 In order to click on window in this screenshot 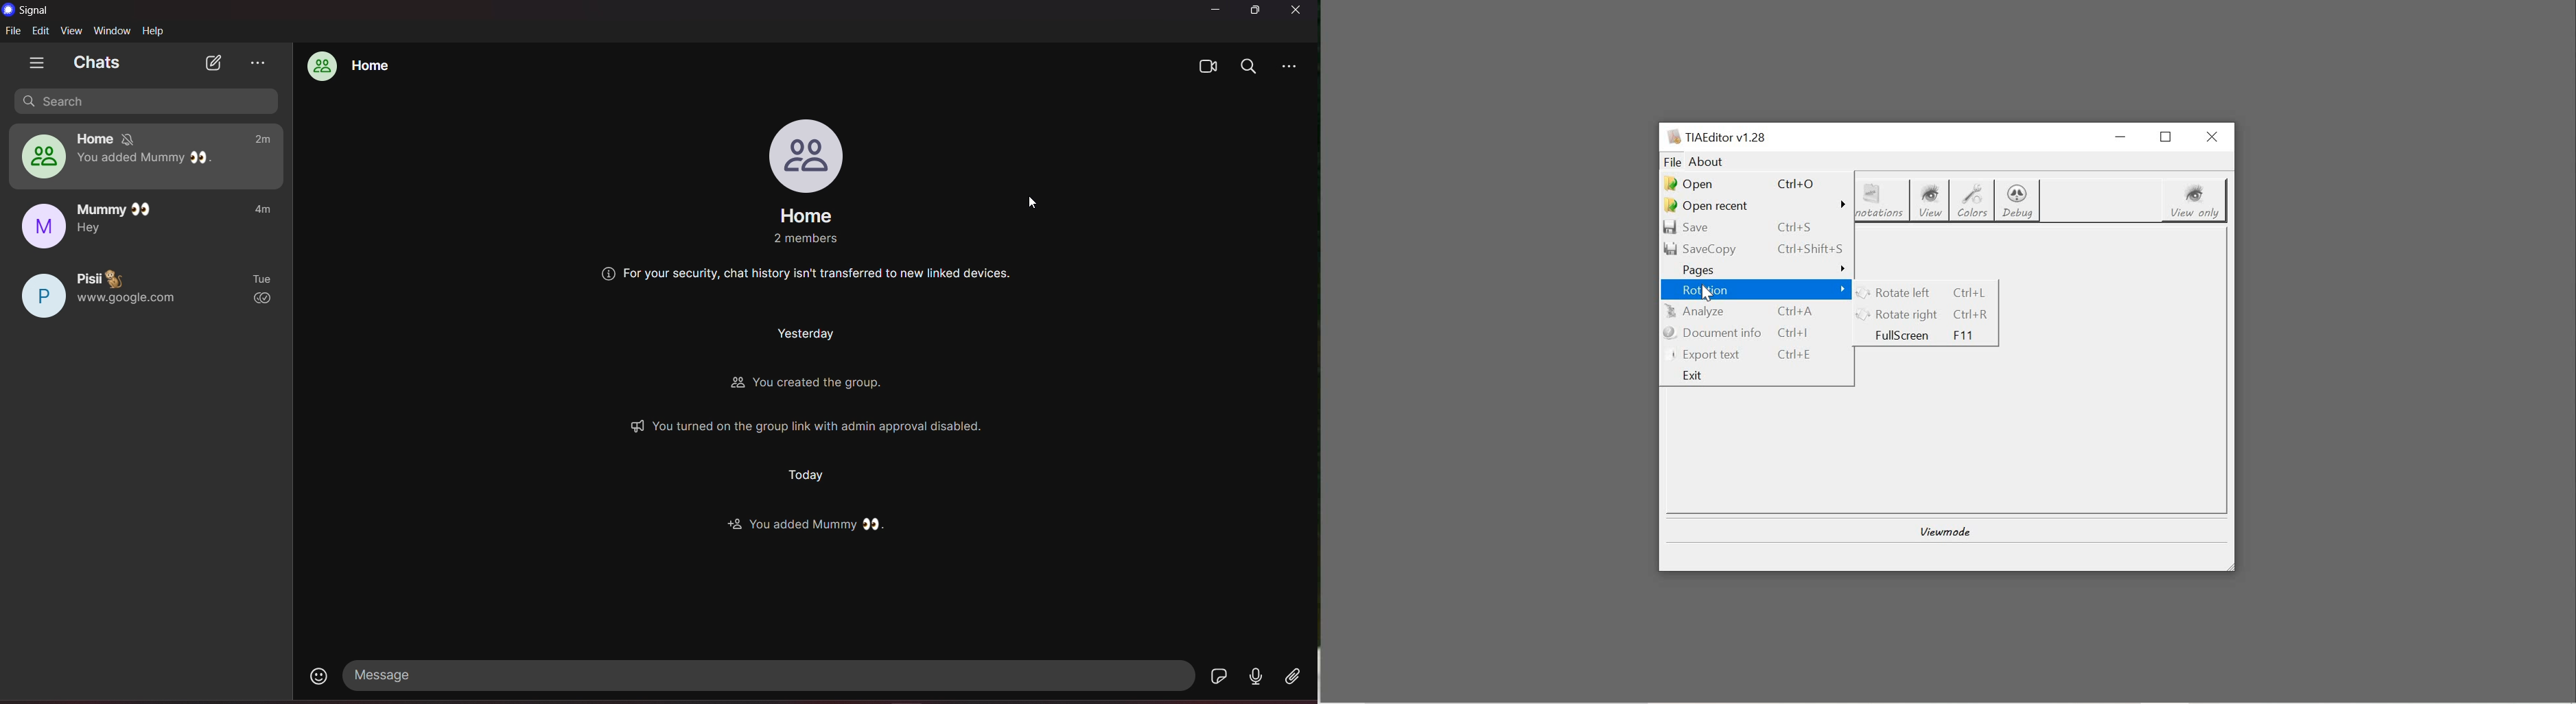, I will do `click(113, 32)`.